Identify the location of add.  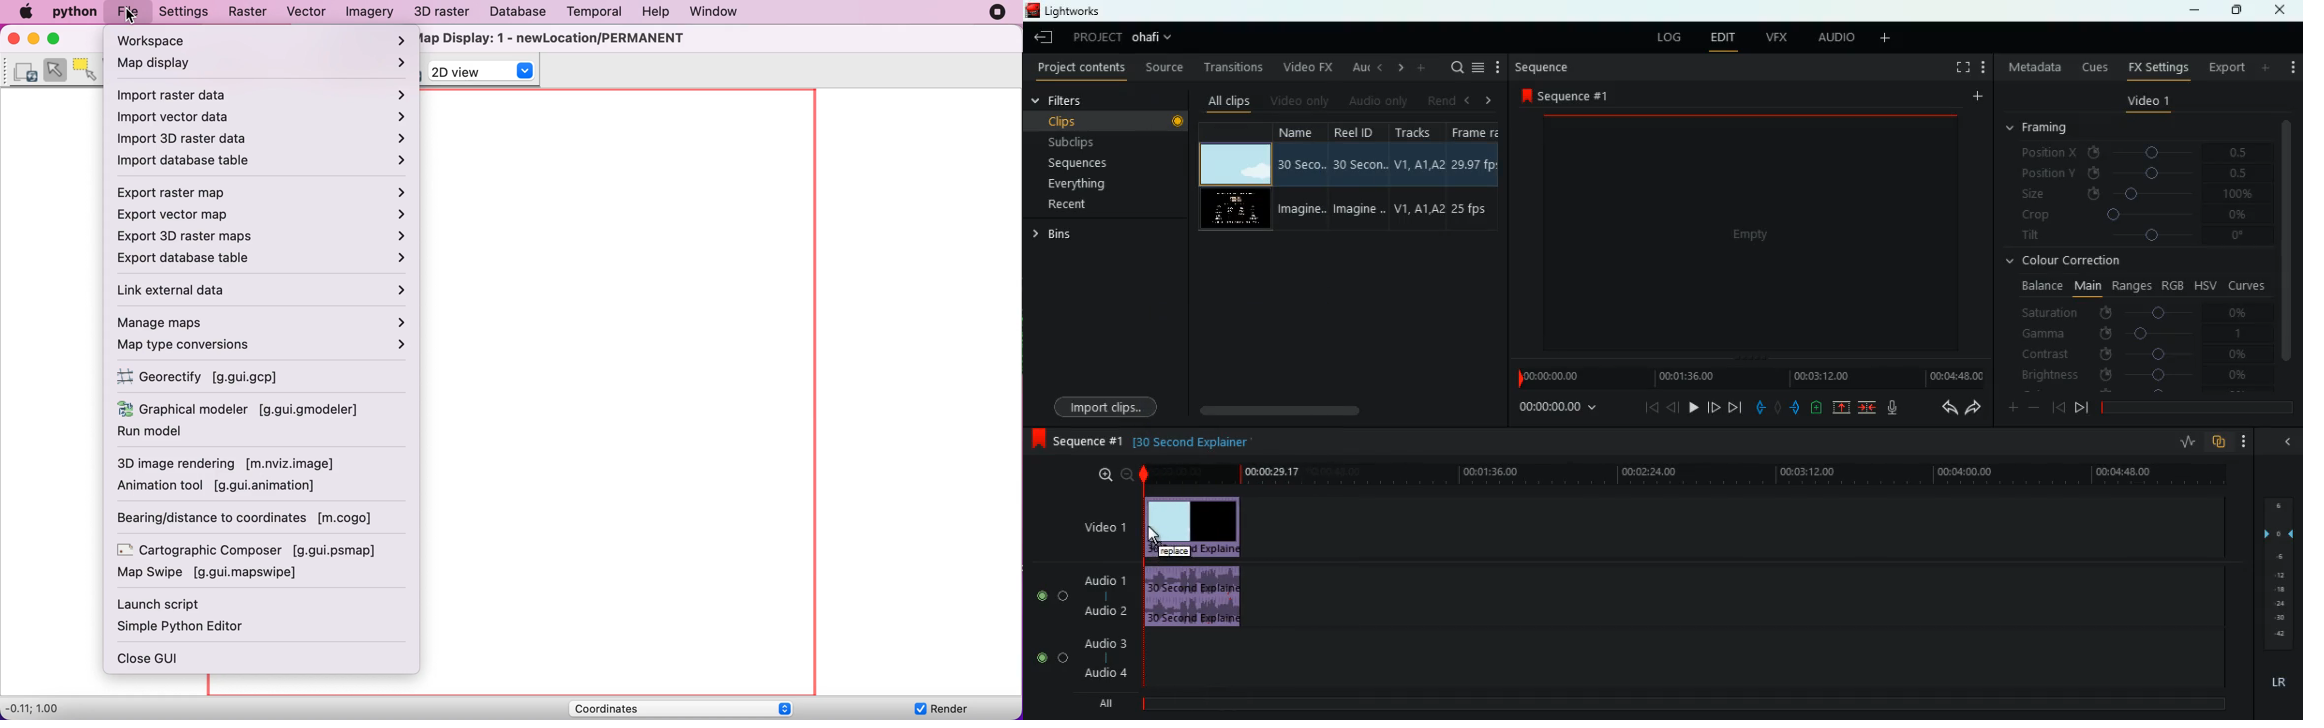
(1976, 95).